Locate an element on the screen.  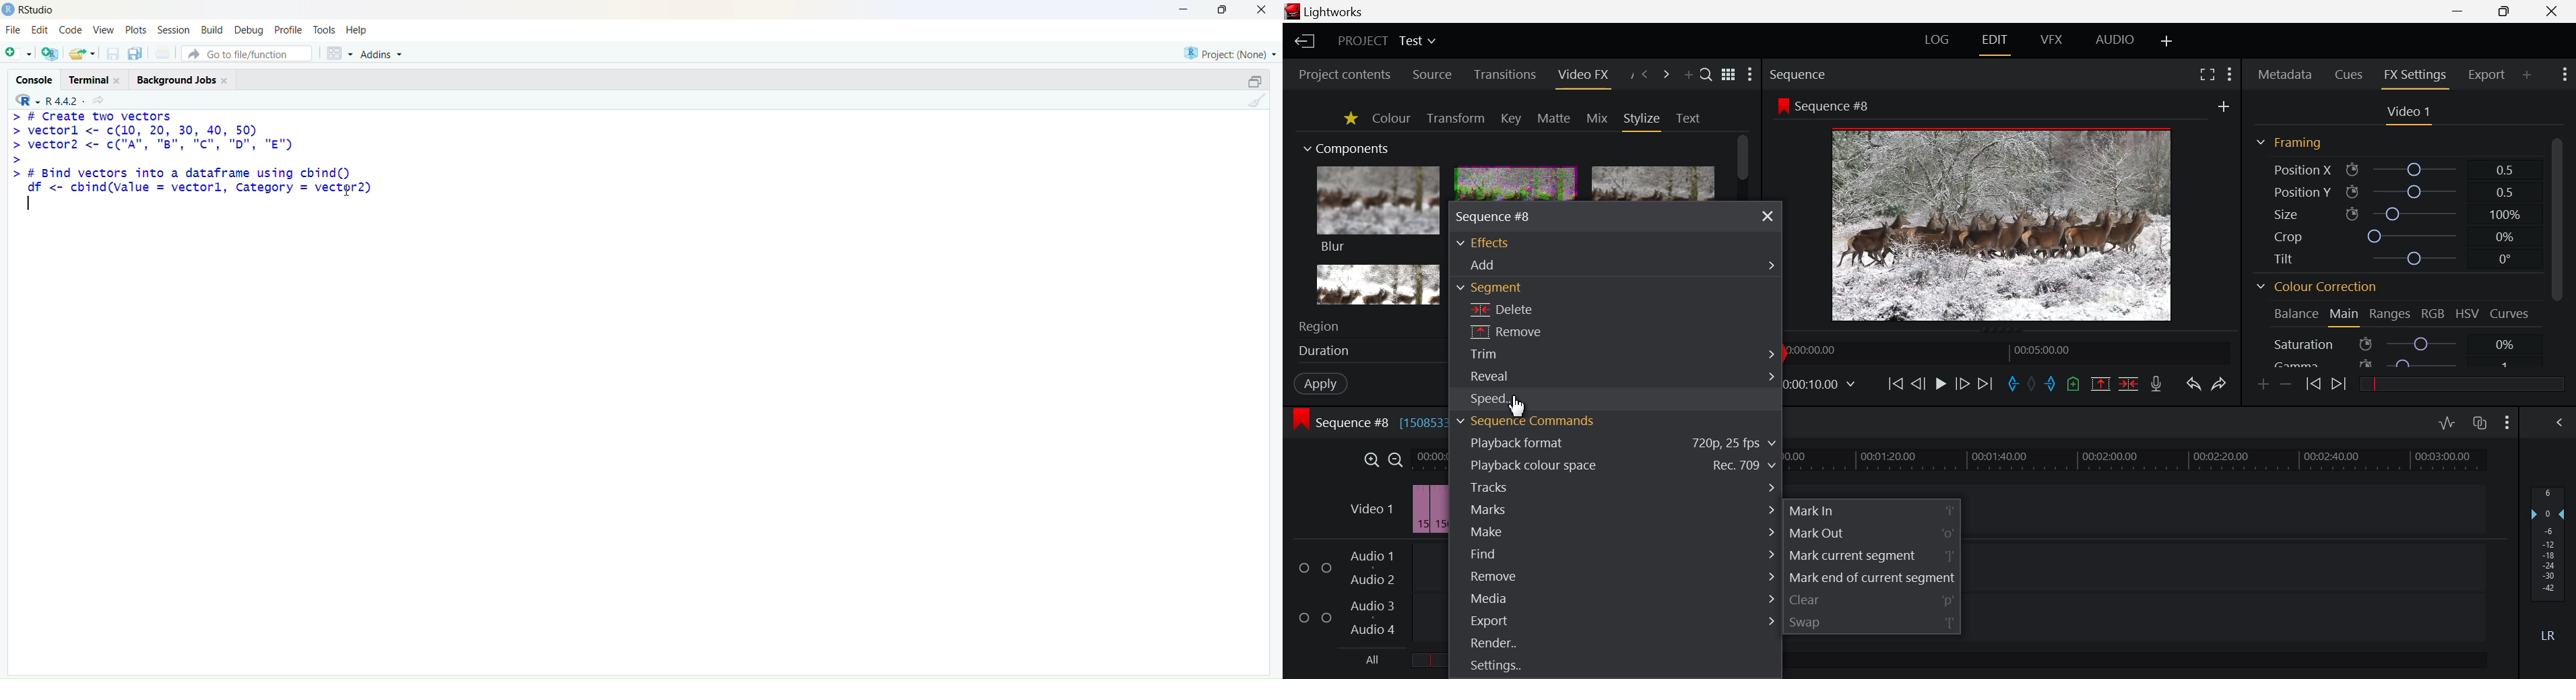
Tilt is located at coordinates (2391, 259).